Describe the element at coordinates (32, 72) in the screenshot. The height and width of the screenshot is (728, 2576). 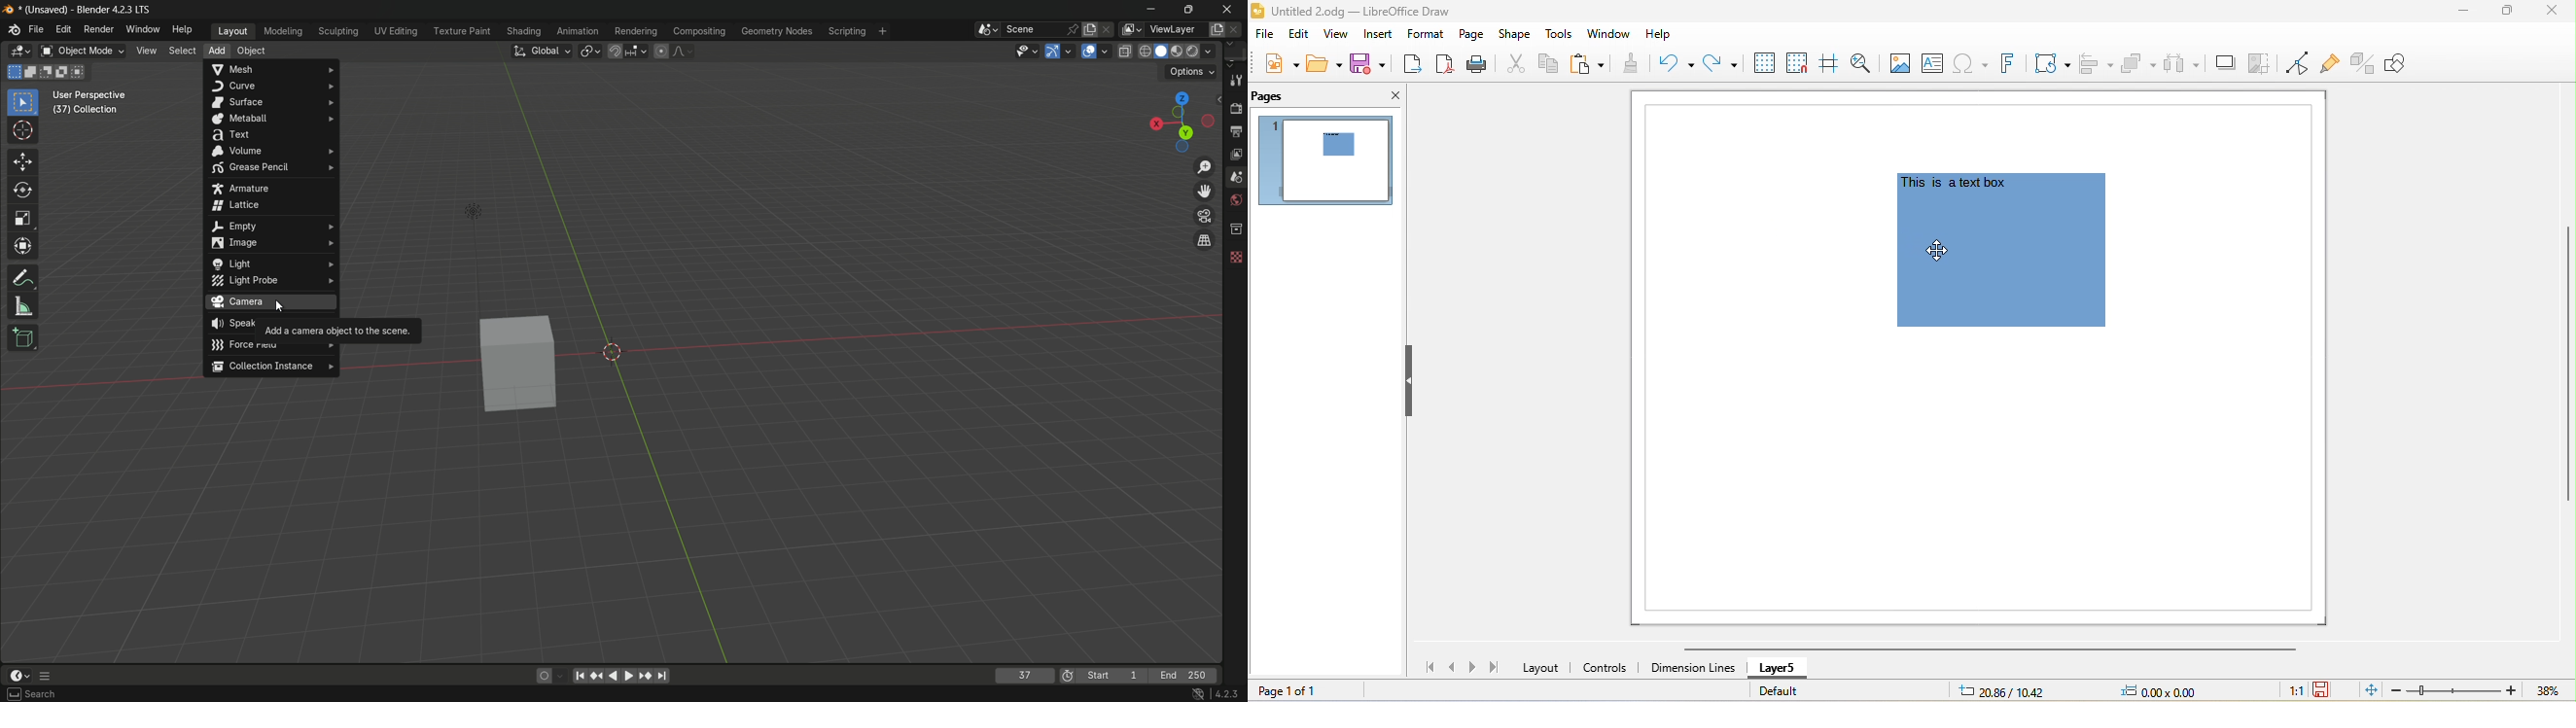
I see `extend existing selection` at that location.